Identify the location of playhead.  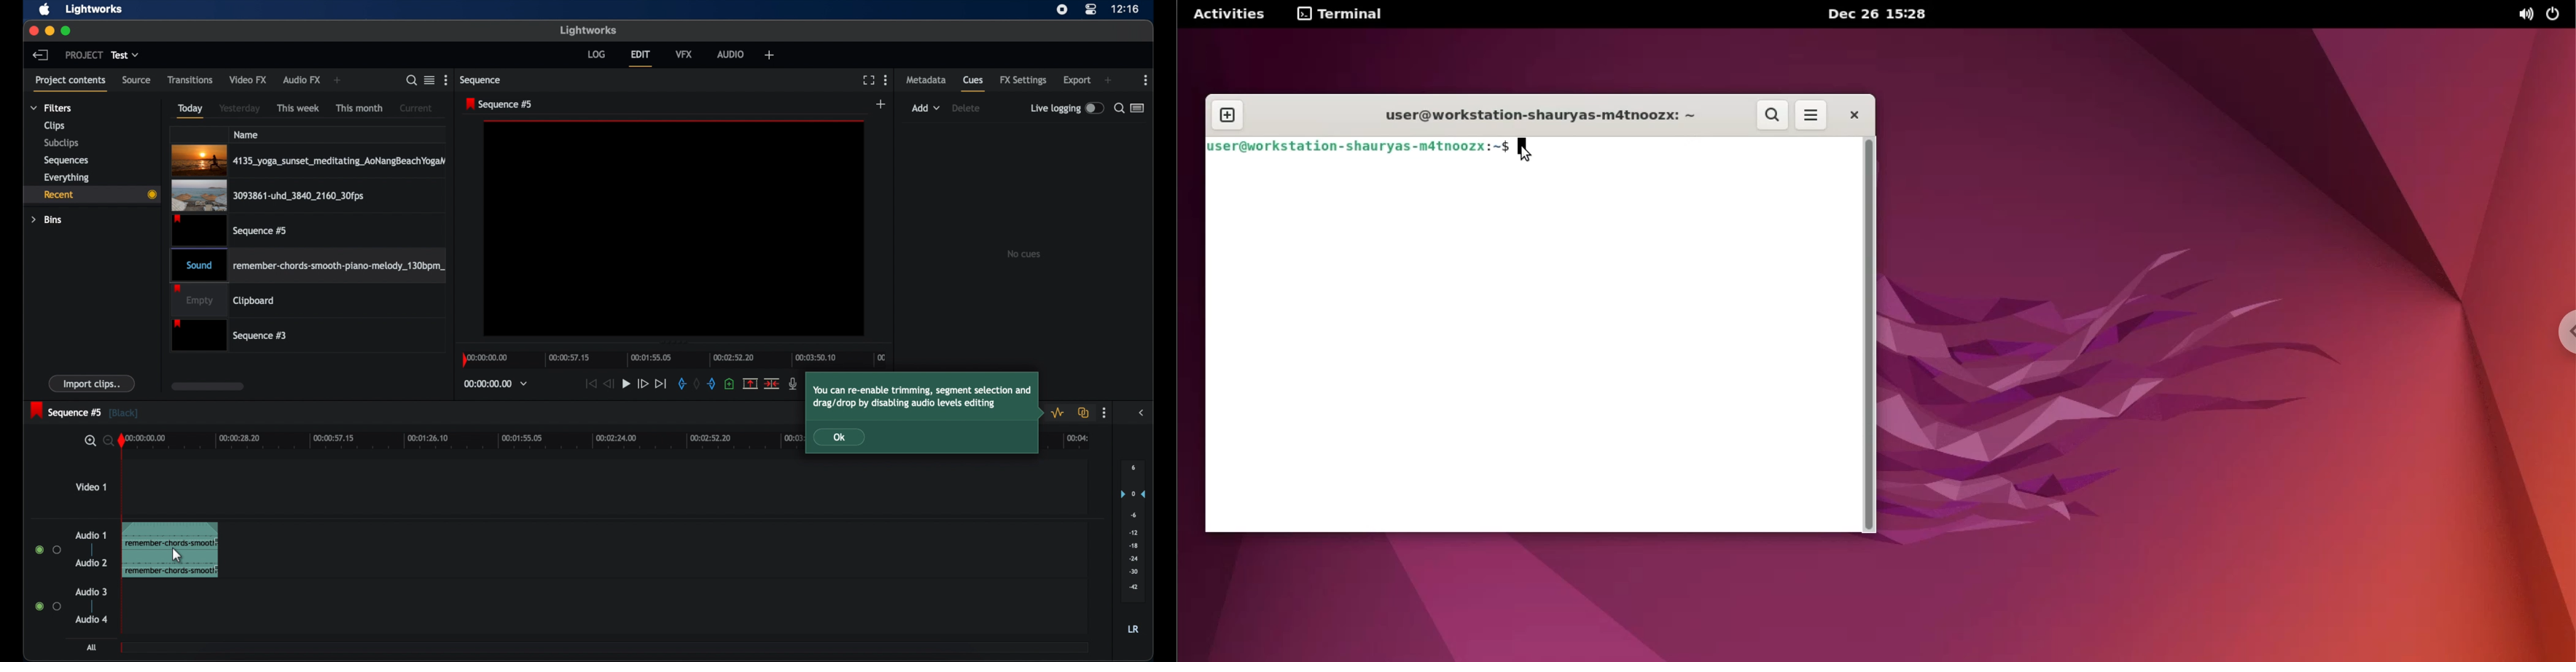
(121, 441).